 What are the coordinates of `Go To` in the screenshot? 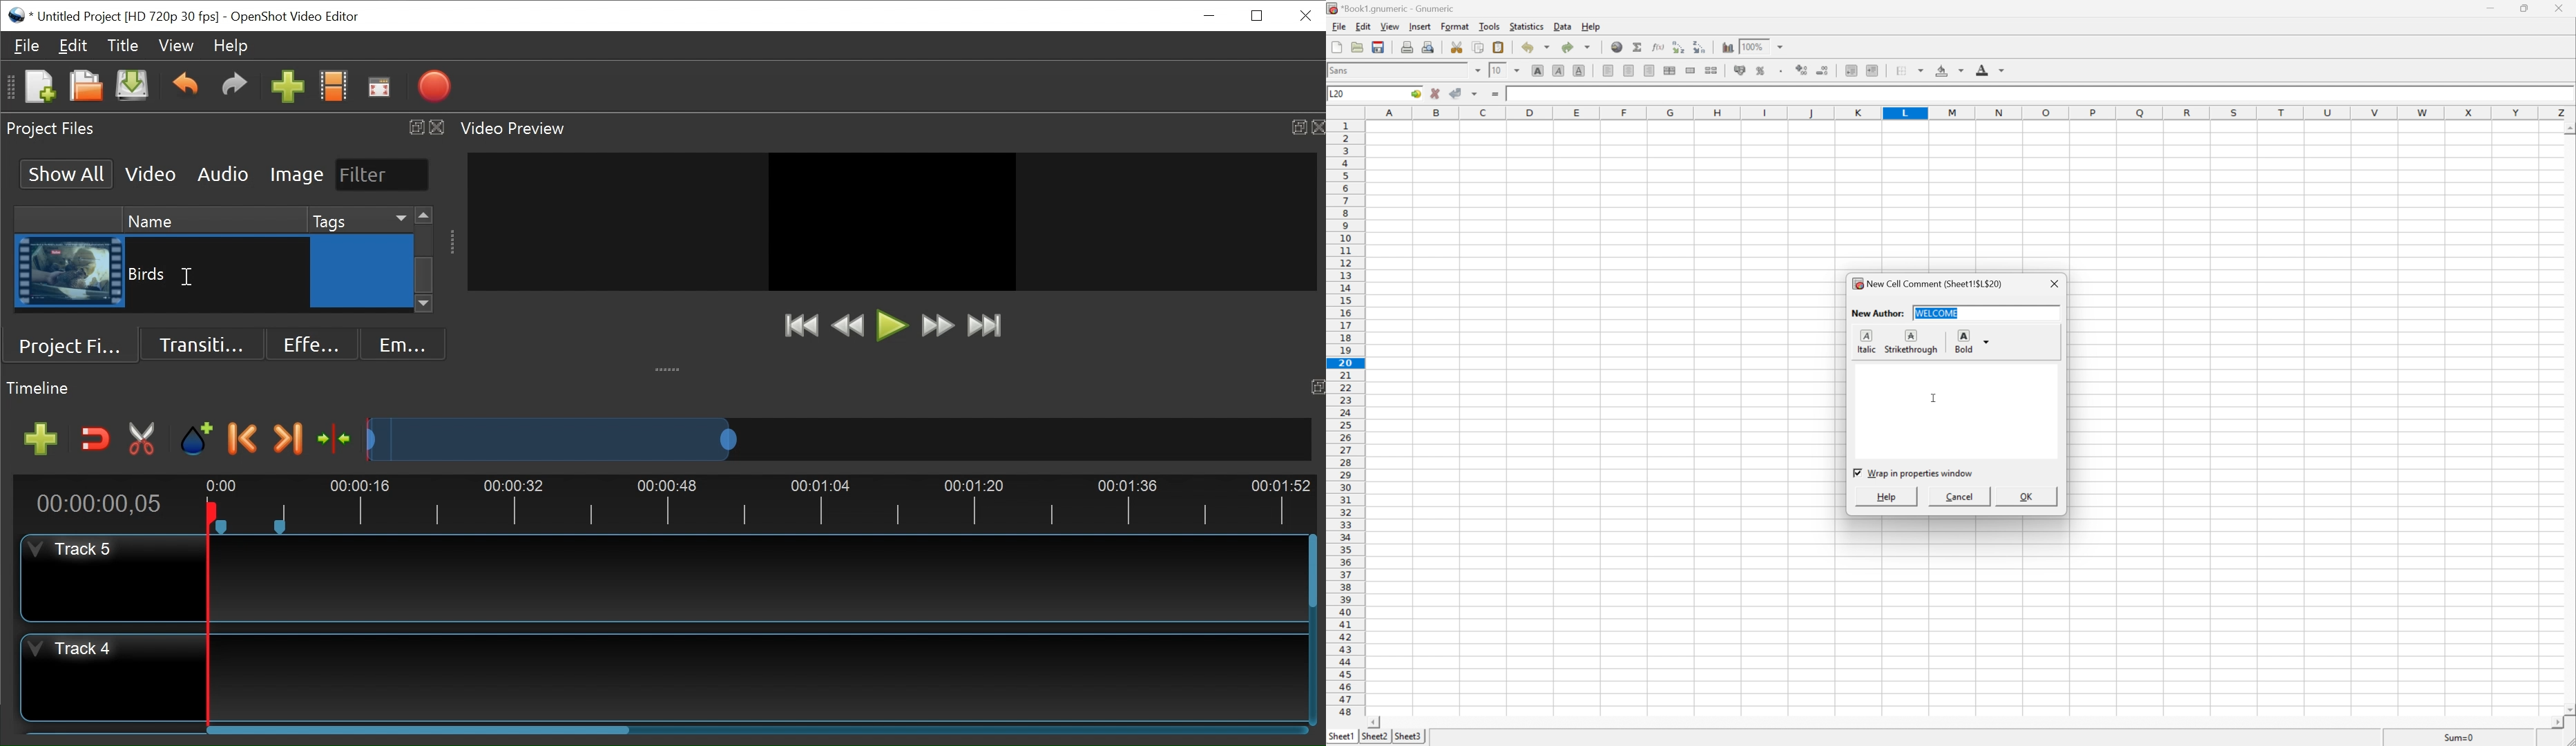 It's located at (1416, 94).